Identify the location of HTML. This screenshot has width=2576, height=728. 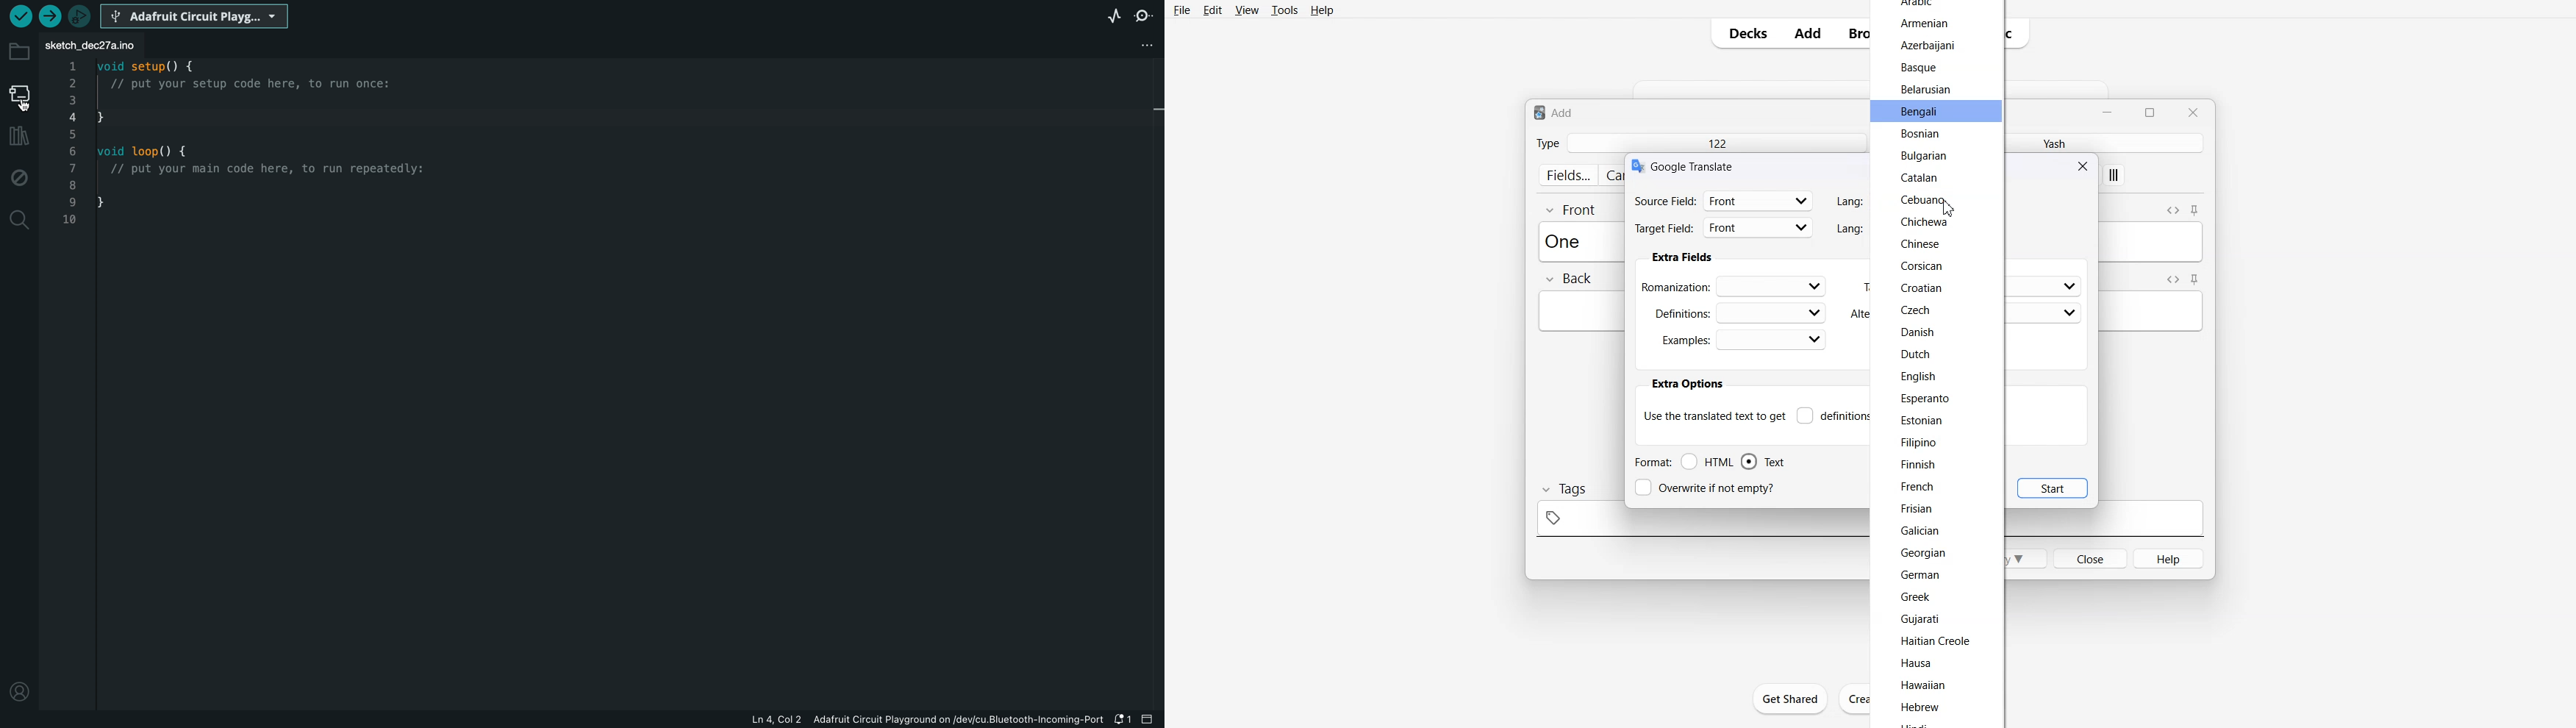
(1708, 462).